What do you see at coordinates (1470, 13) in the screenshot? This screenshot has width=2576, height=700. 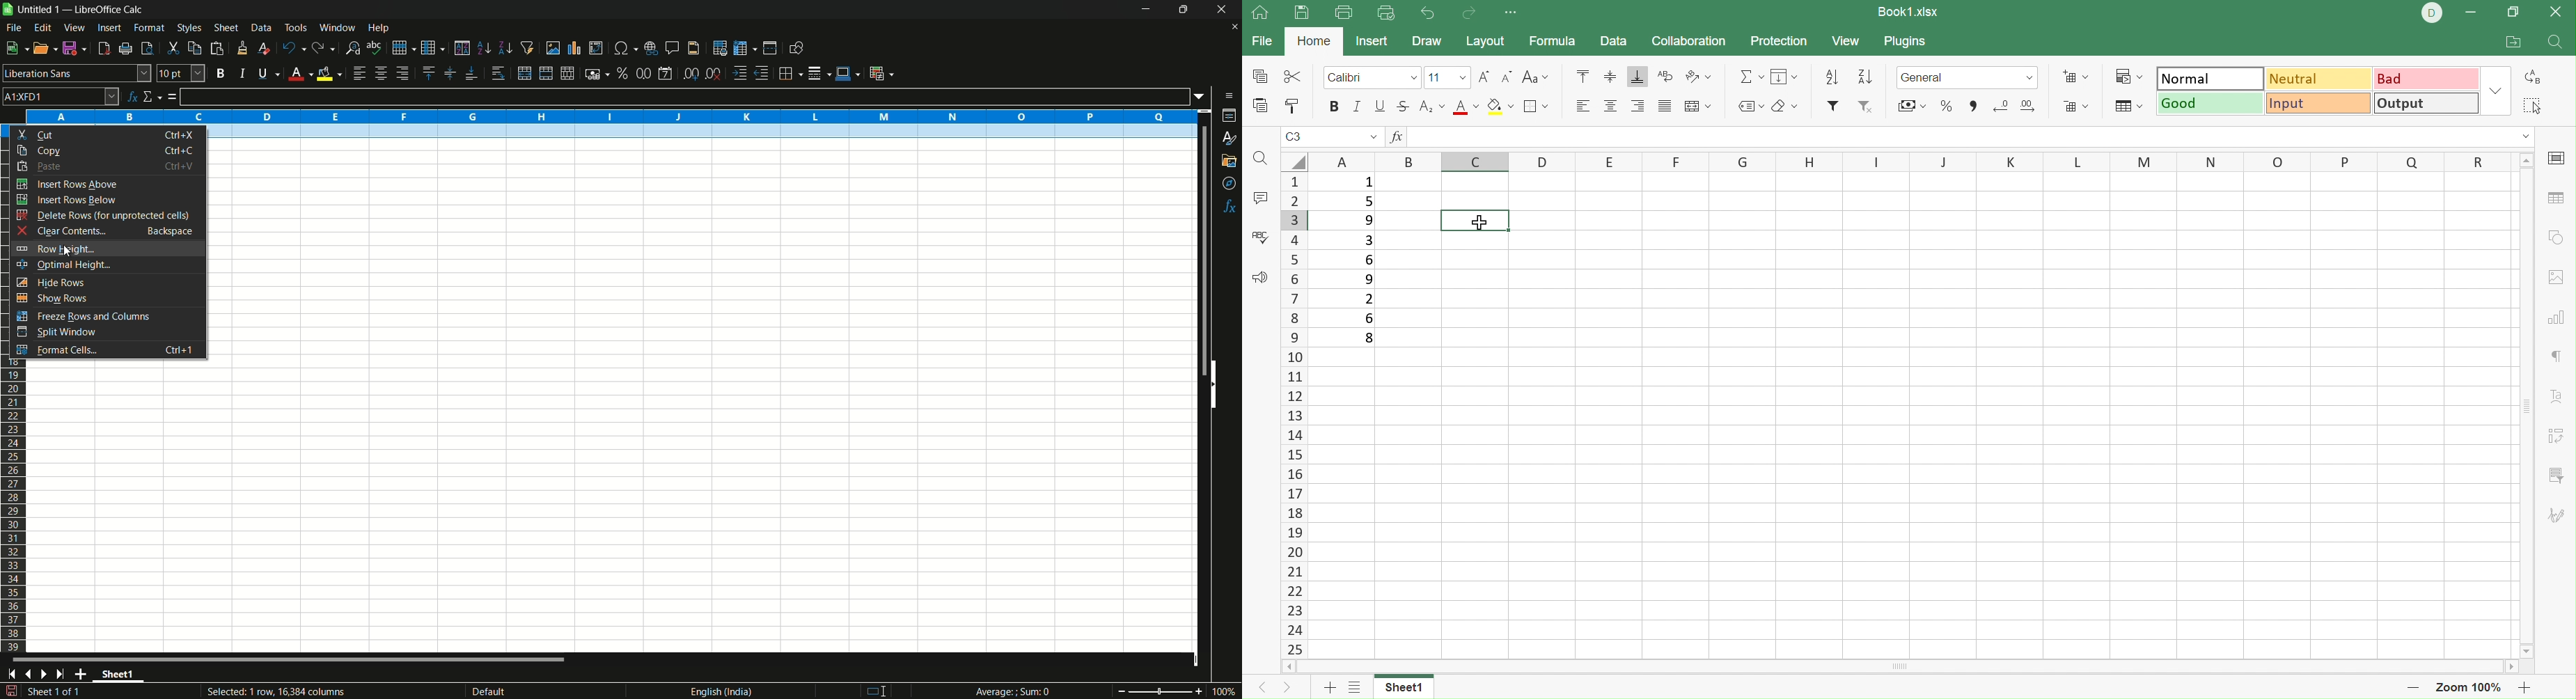 I see `Redo` at bounding box center [1470, 13].